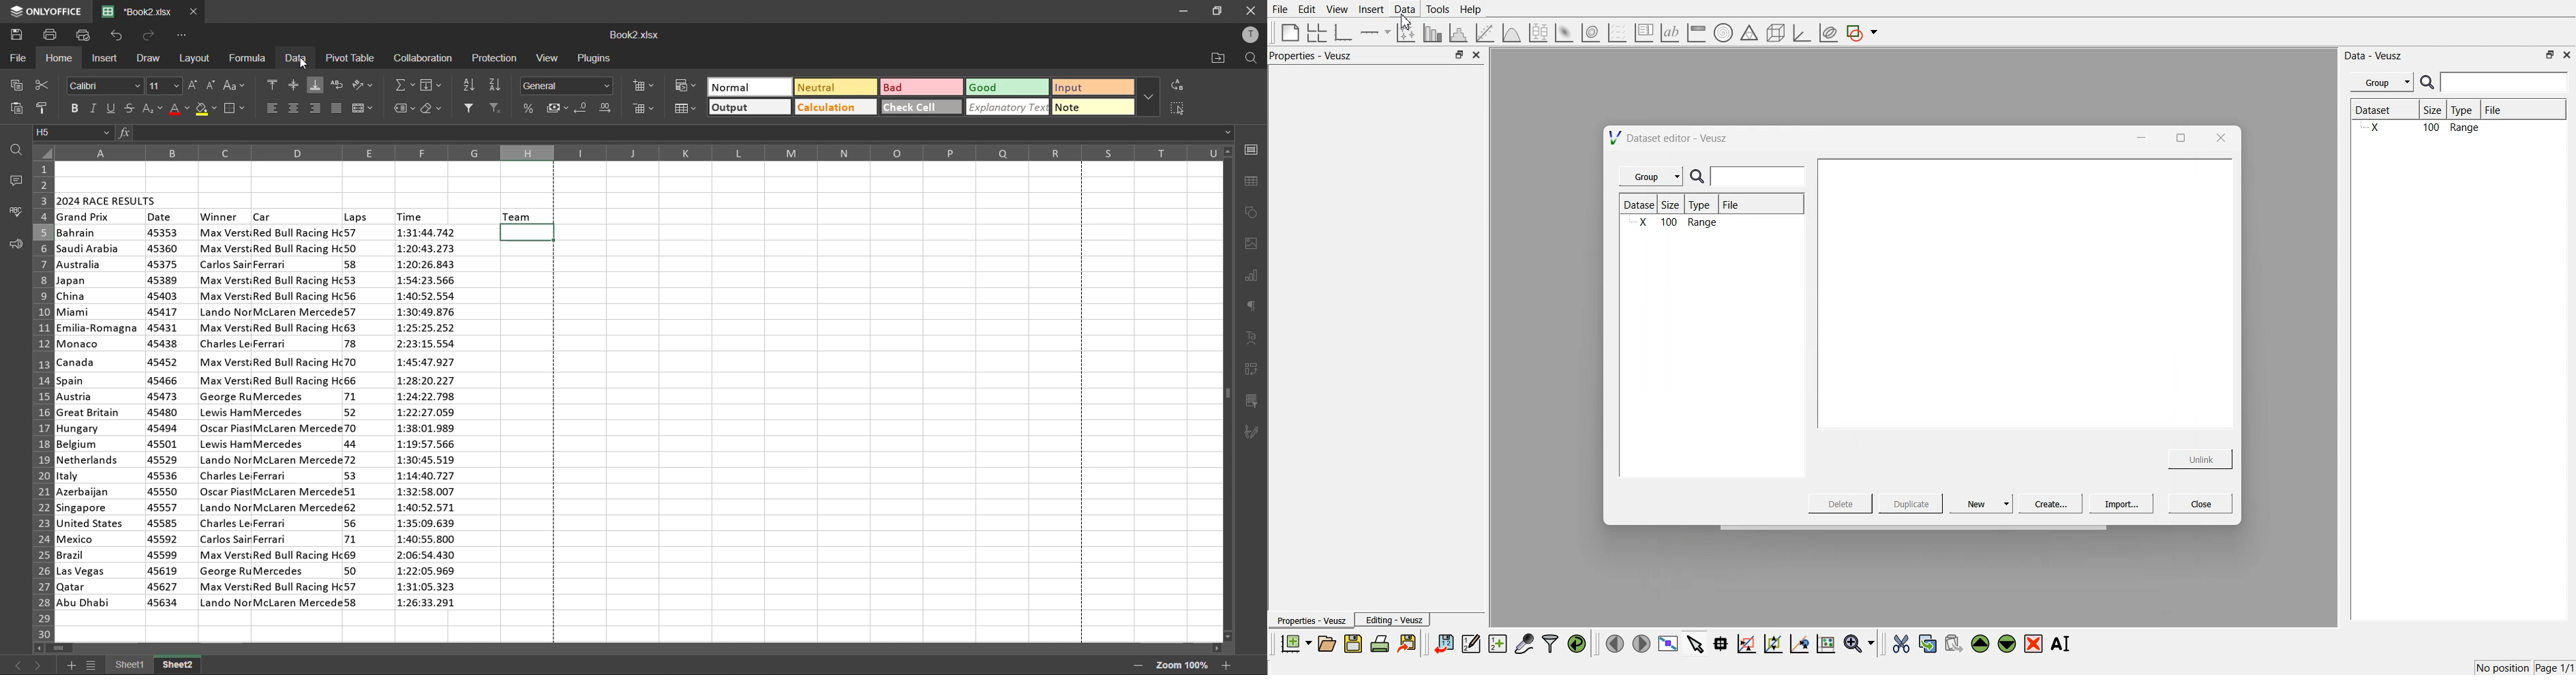  What do you see at coordinates (1255, 182) in the screenshot?
I see `table` at bounding box center [1255, 182].